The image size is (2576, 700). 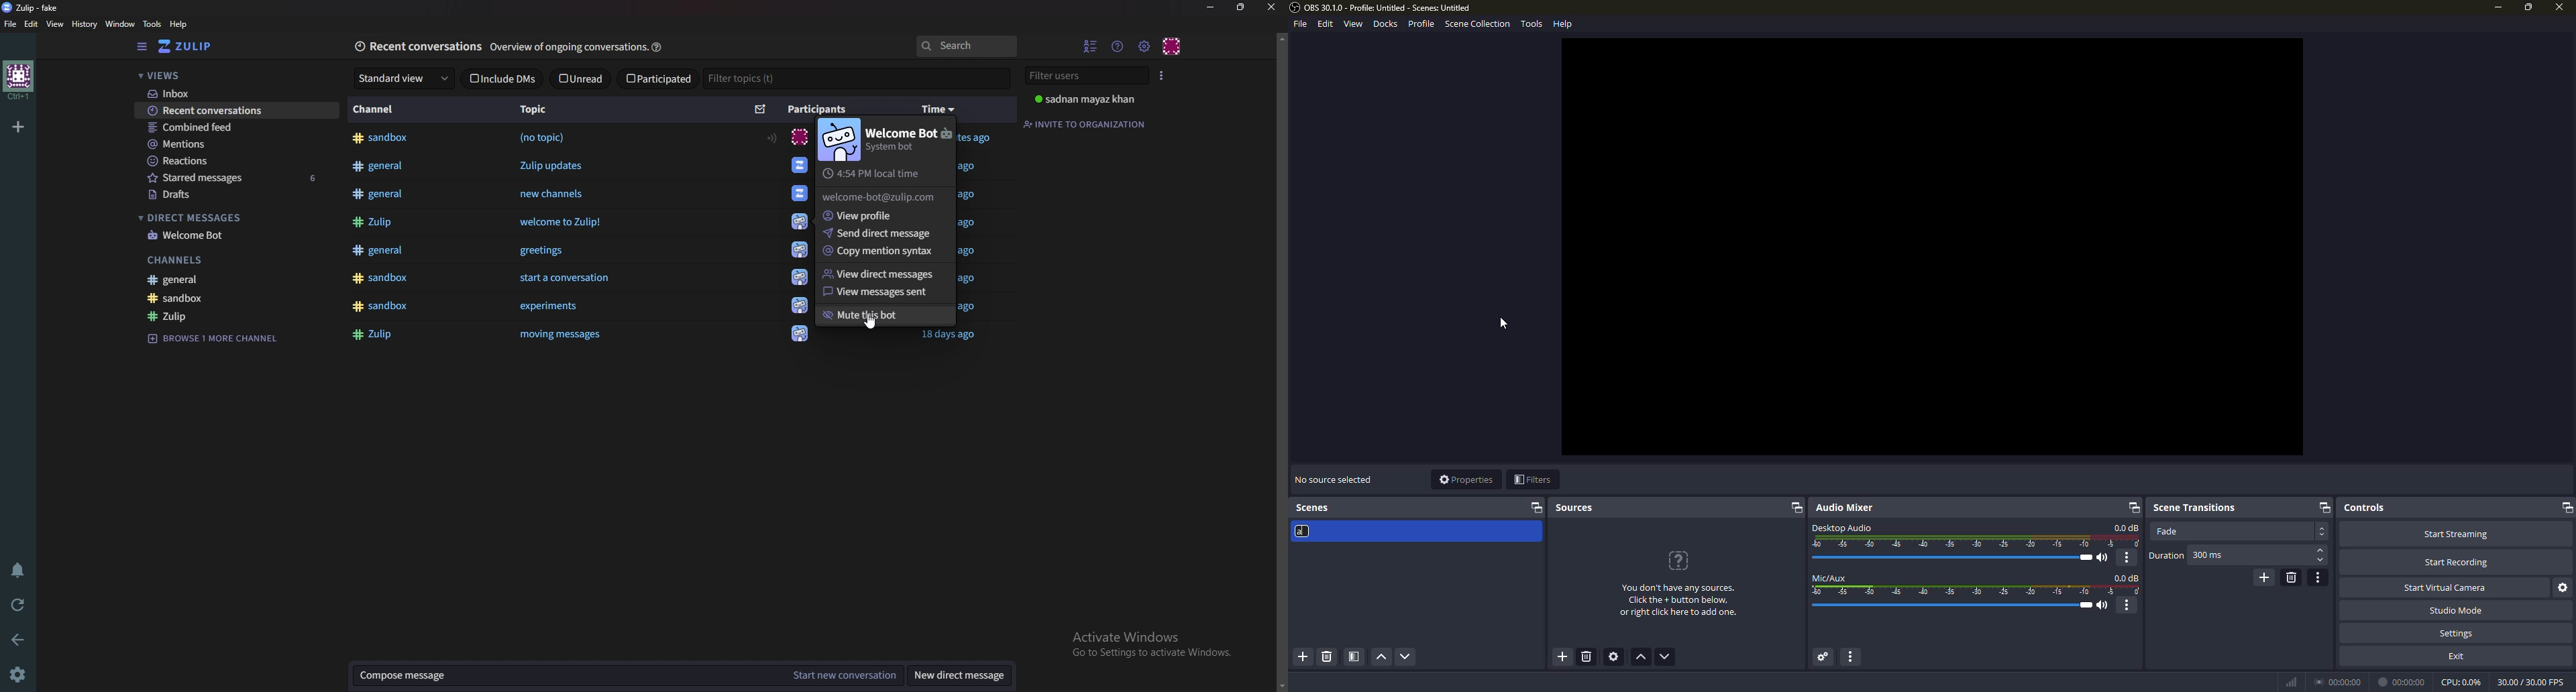 What do you see at coordinates (2129, 606) in the screenshot?
I see `options` at bounding box center [2129, 606].